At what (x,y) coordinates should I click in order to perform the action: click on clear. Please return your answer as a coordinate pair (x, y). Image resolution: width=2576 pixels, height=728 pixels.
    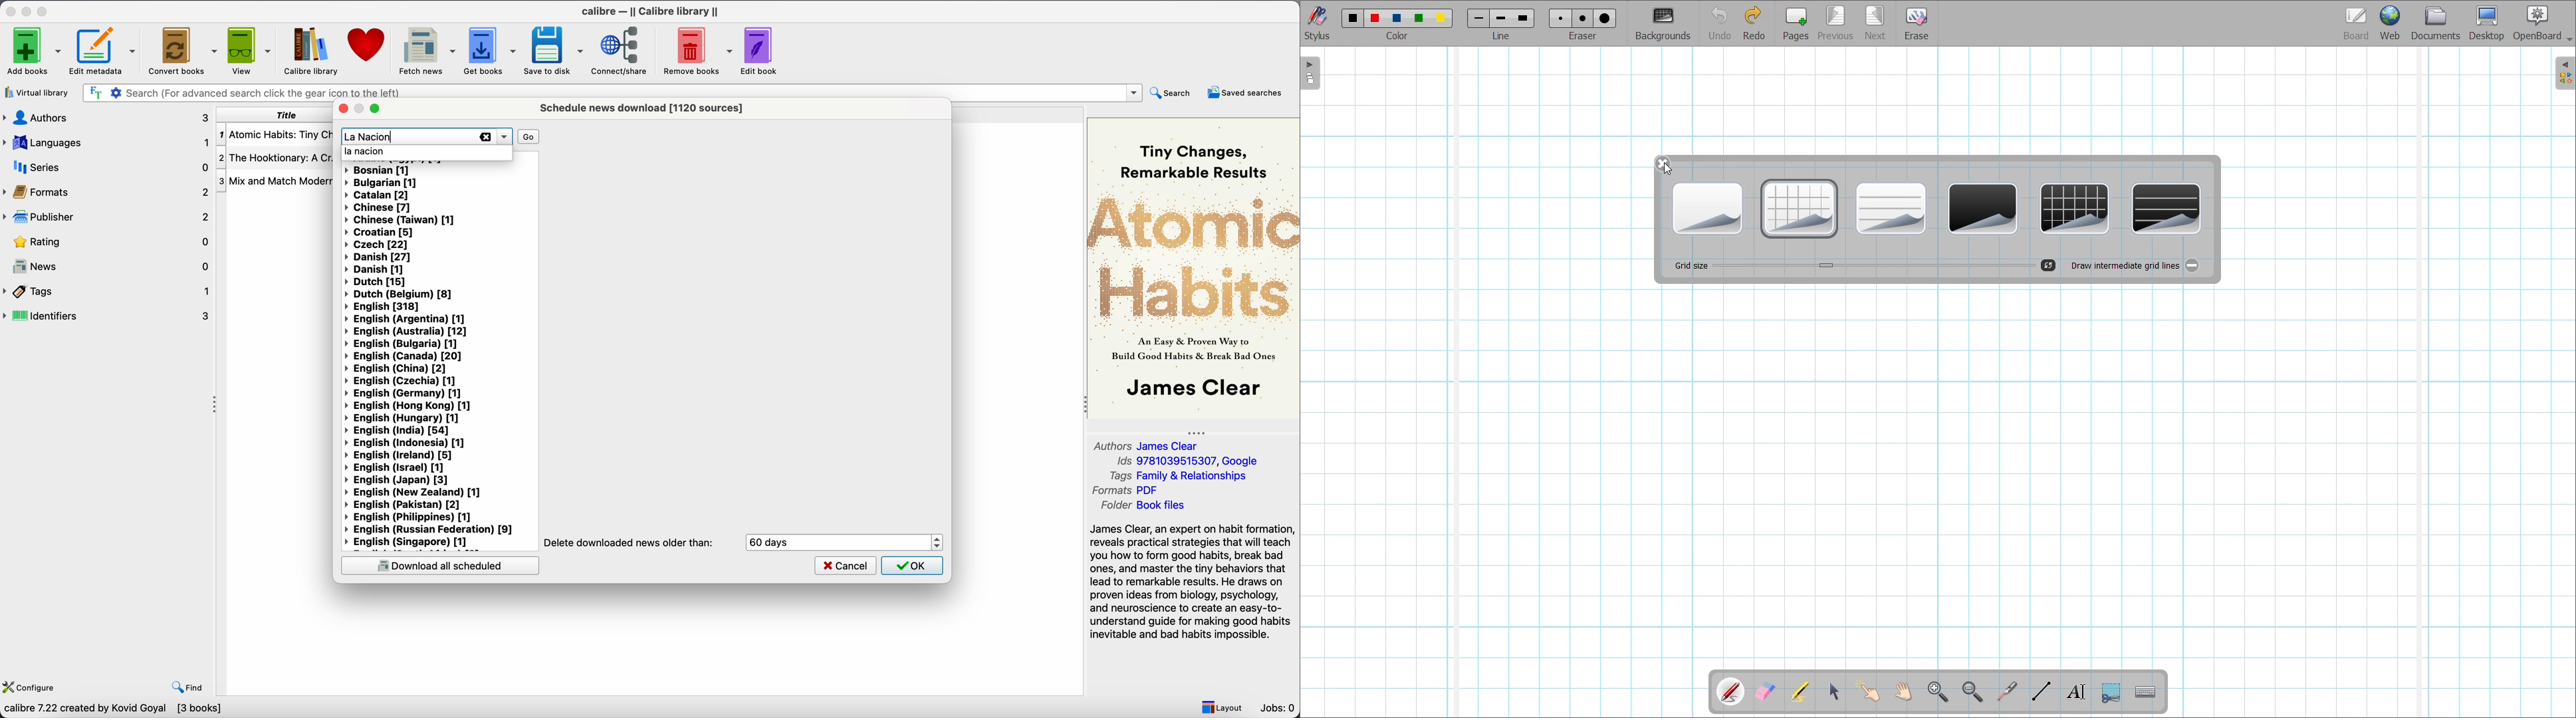
    Looking at the image, I should click on (485, 137).